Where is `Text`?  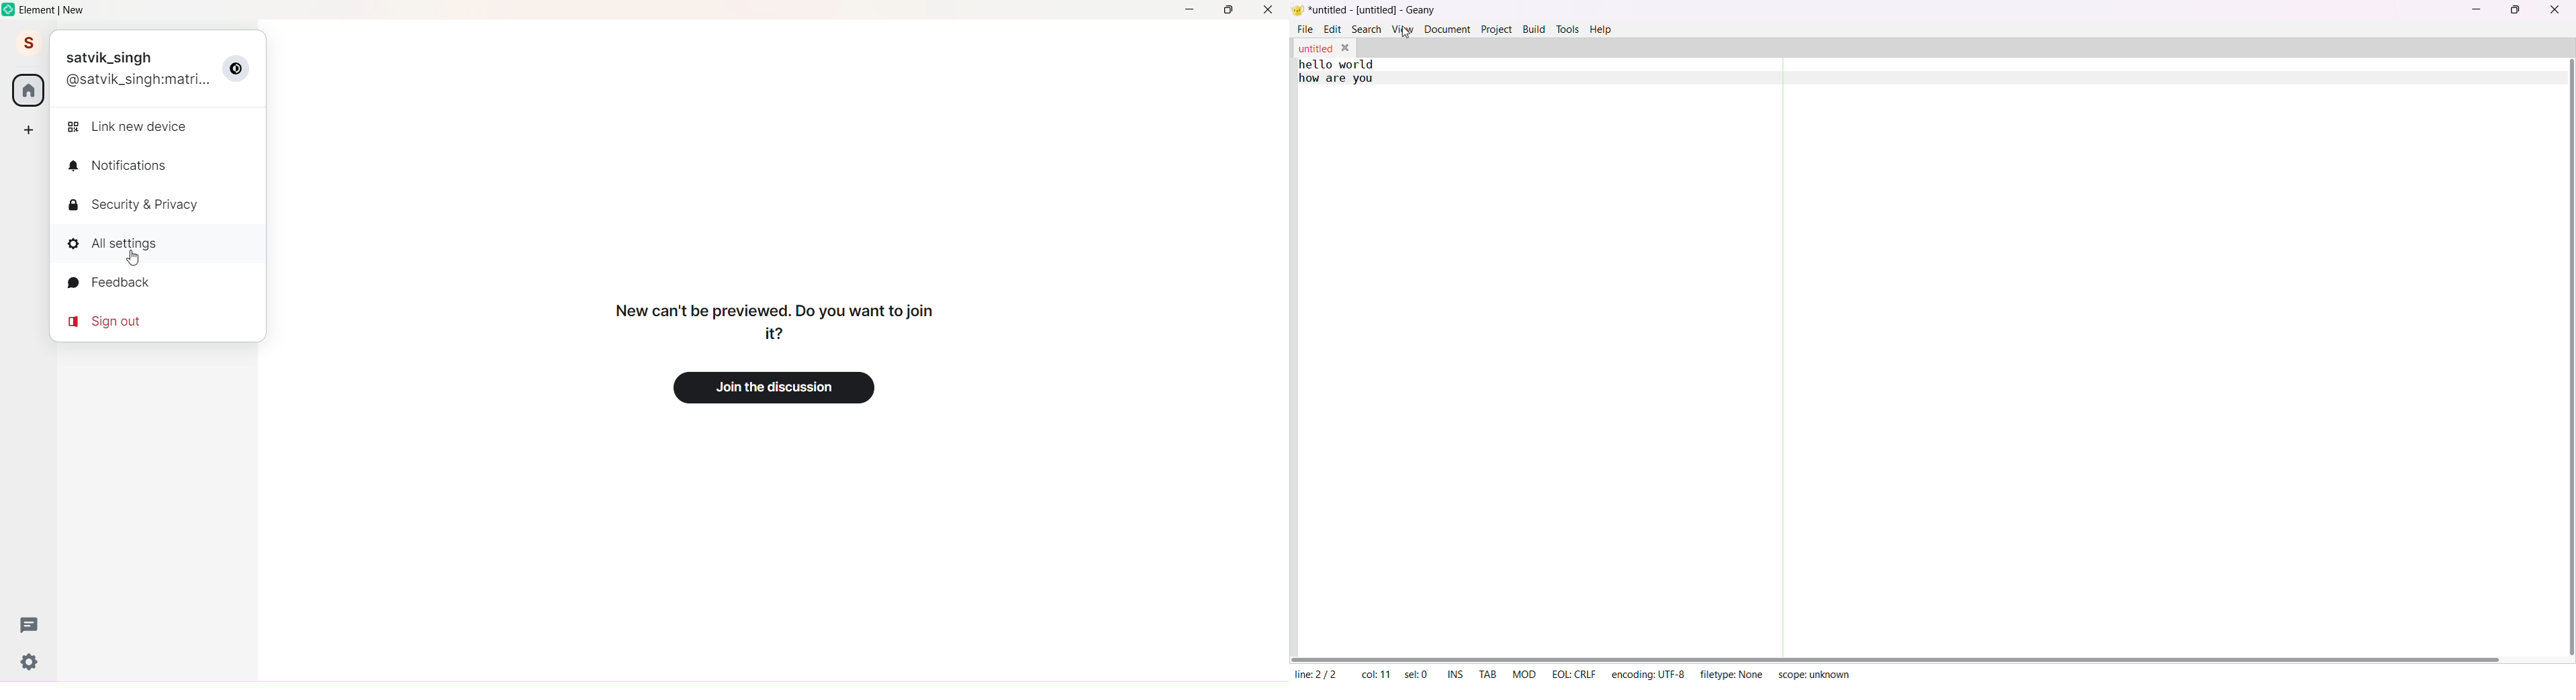
Text is located at coordinates (770, 320).